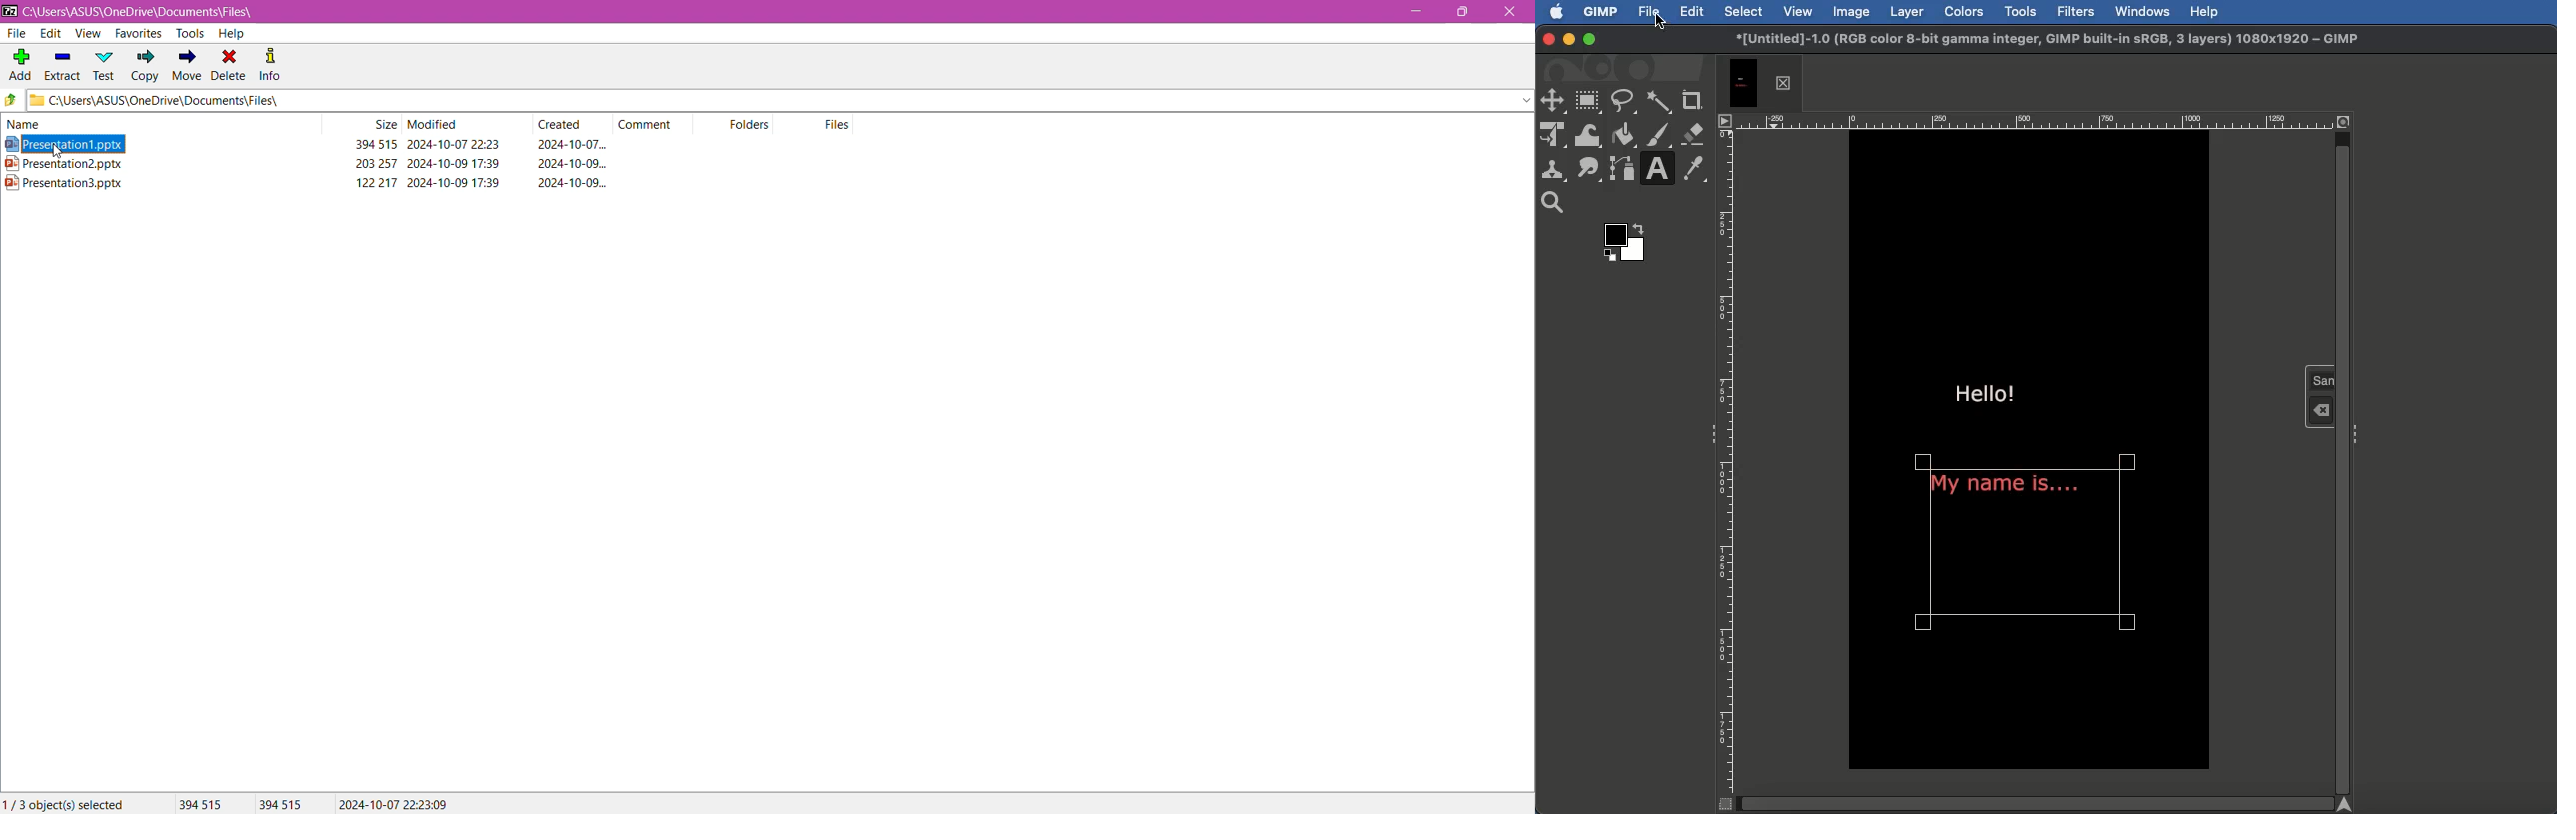  Describe the element at coordinates (2046, 40) in the screenshot. I see `GIMP project` at that location.